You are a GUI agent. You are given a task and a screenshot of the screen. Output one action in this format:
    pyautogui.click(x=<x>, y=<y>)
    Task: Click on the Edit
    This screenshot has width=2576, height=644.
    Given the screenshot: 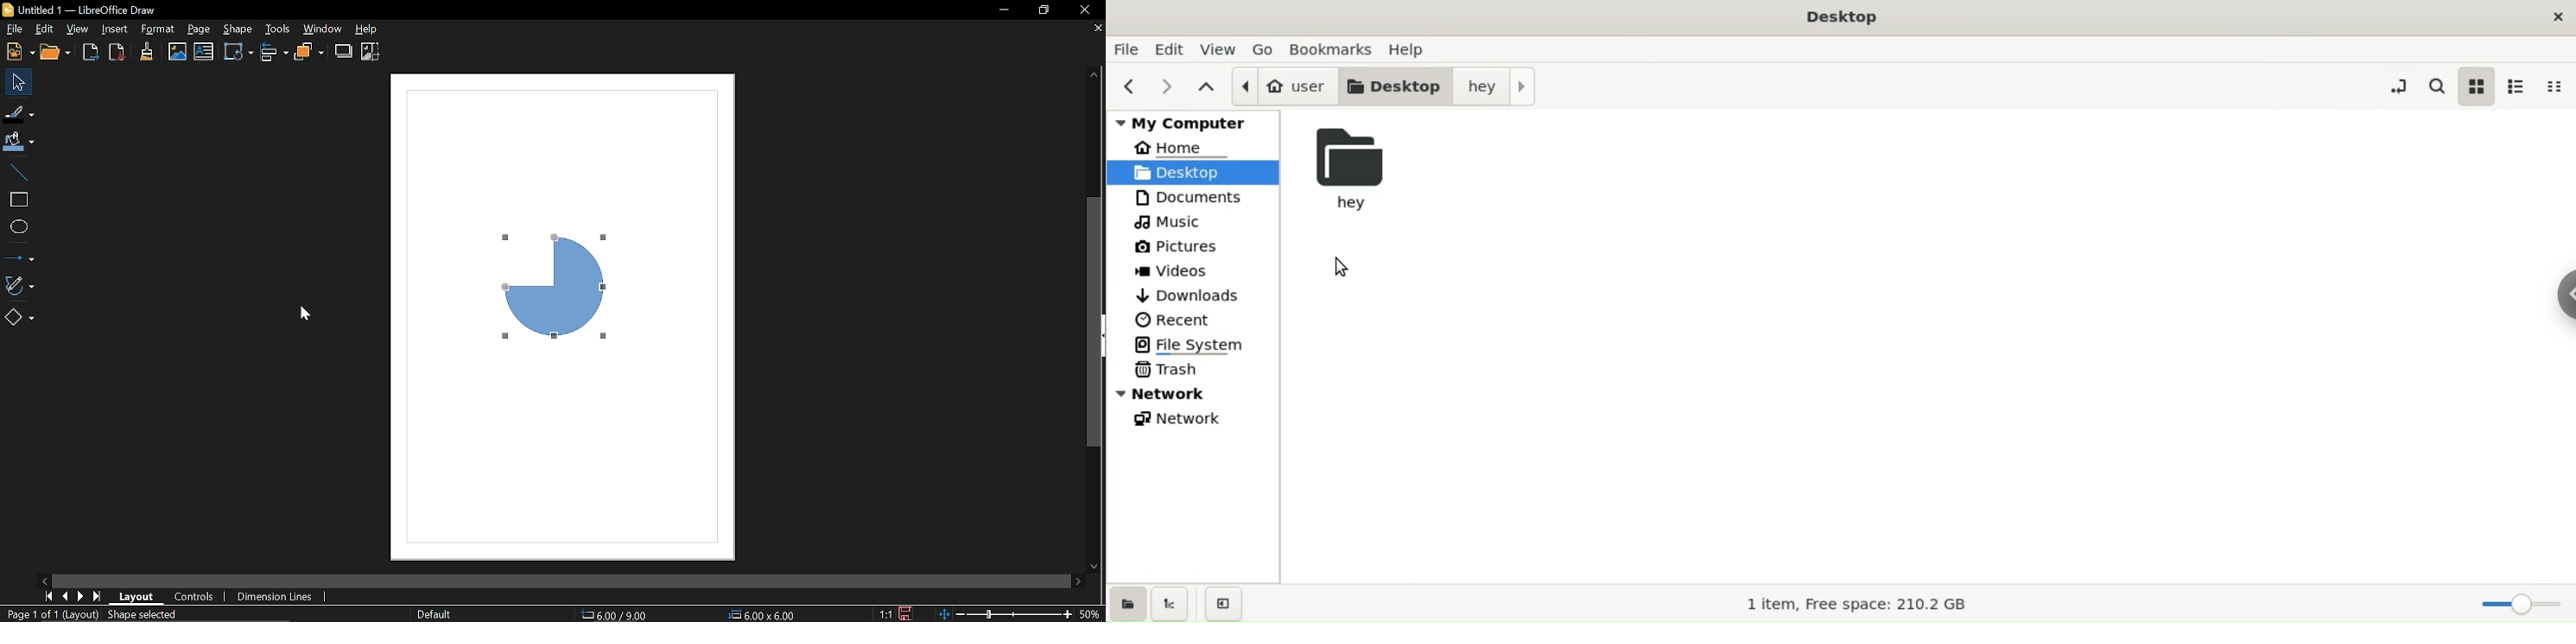 What is the action you would take?
    pyautogui.click(x=44, y=28)
    